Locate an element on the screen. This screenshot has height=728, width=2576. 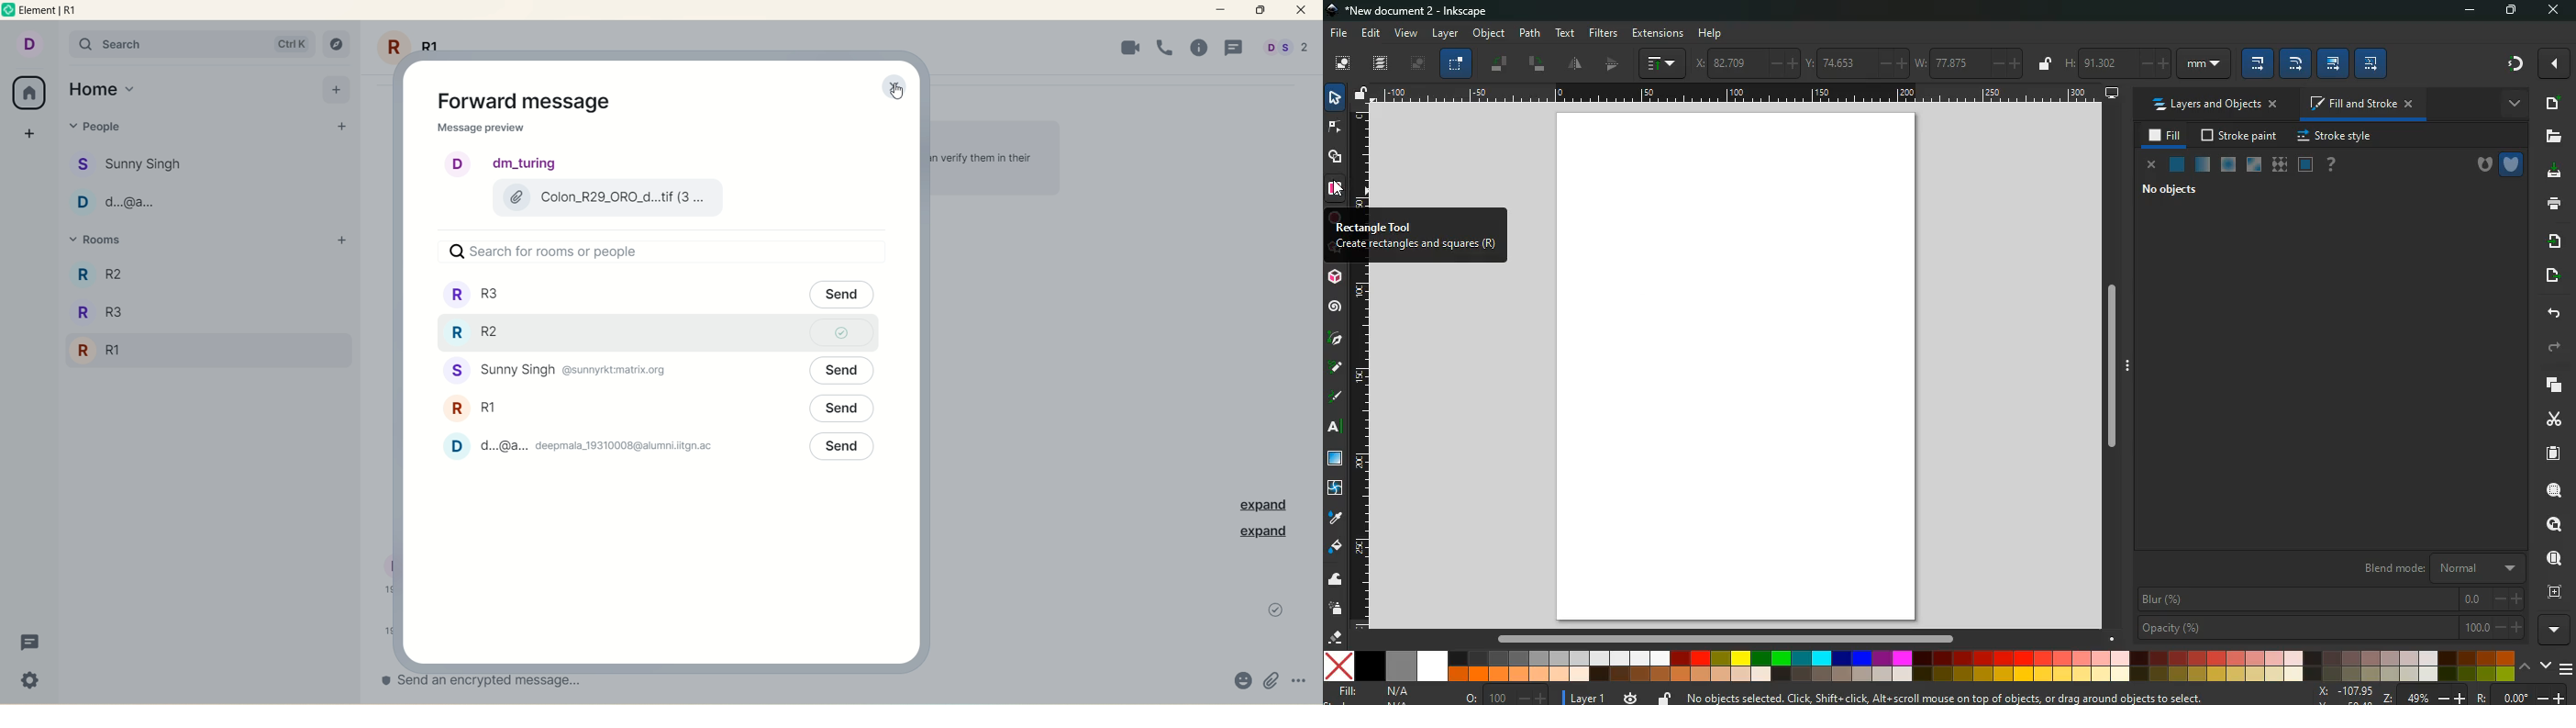
new is located at coordinates (2549, 103).